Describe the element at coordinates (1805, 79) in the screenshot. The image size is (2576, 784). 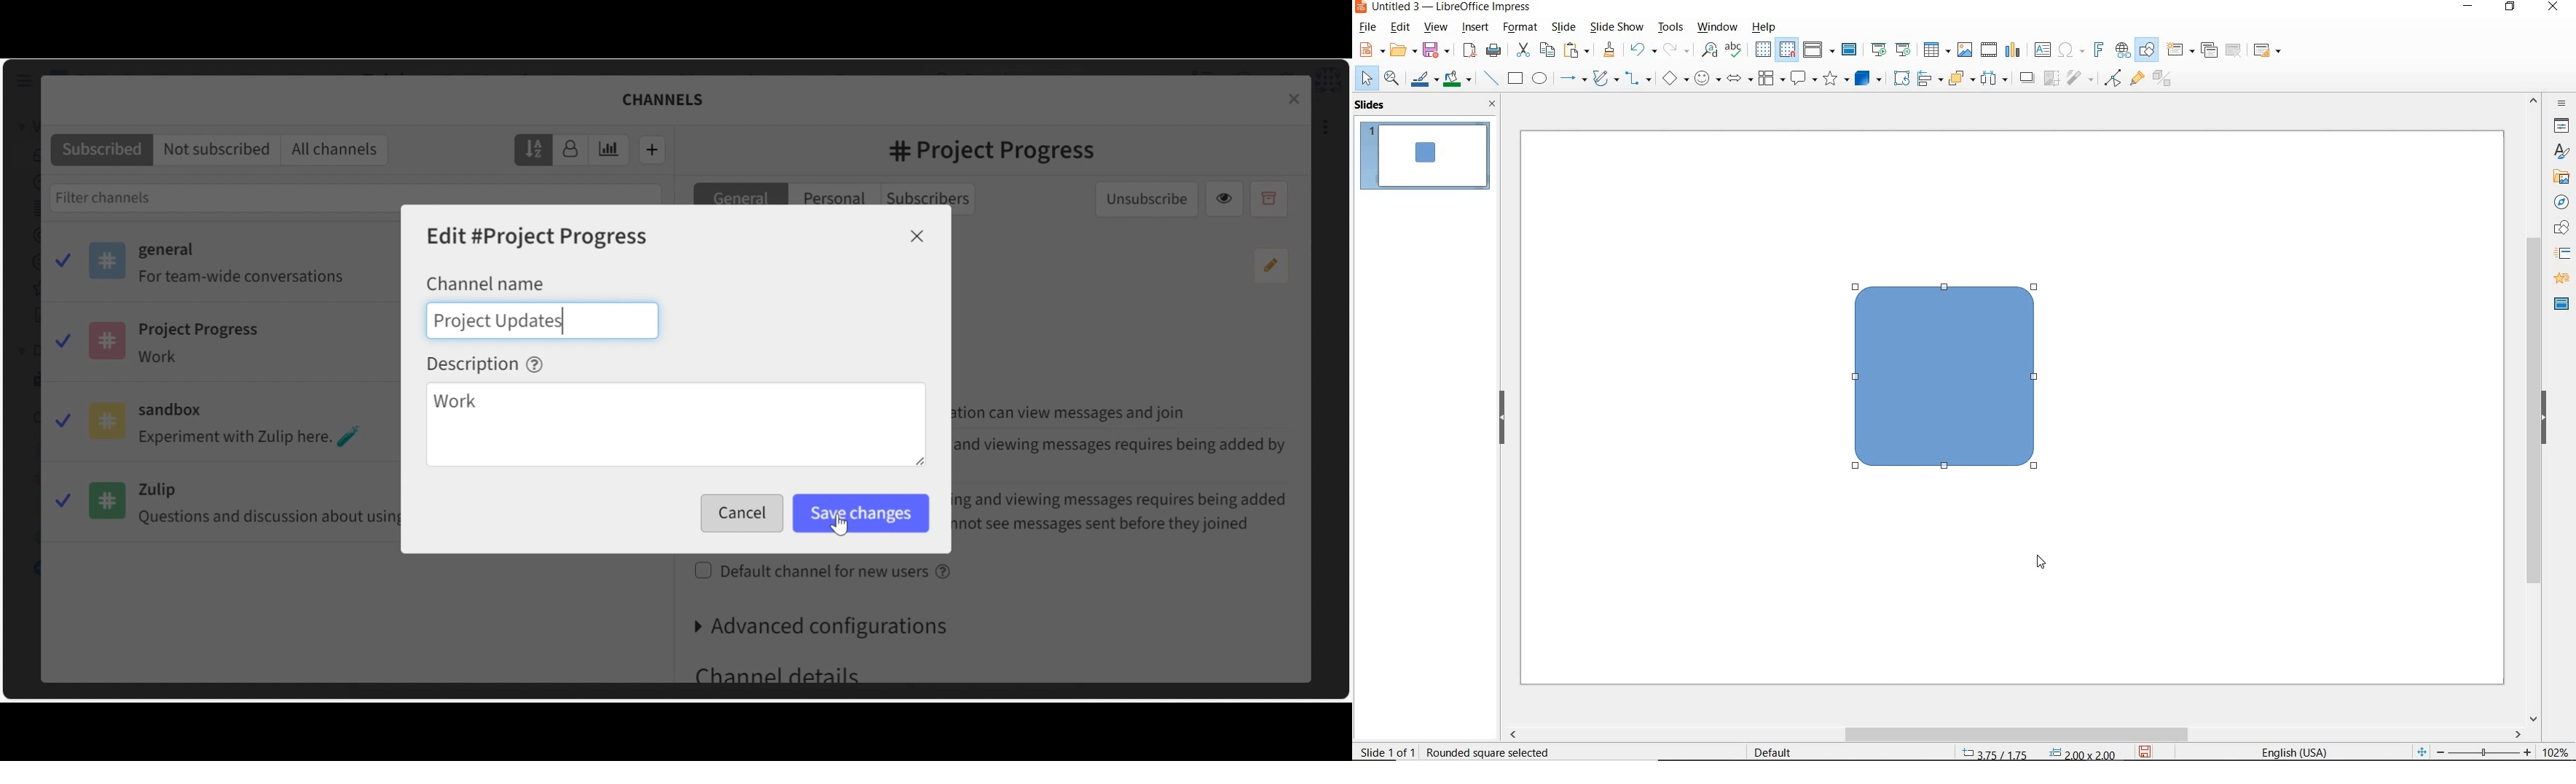
I see `callout shapes` at that location.